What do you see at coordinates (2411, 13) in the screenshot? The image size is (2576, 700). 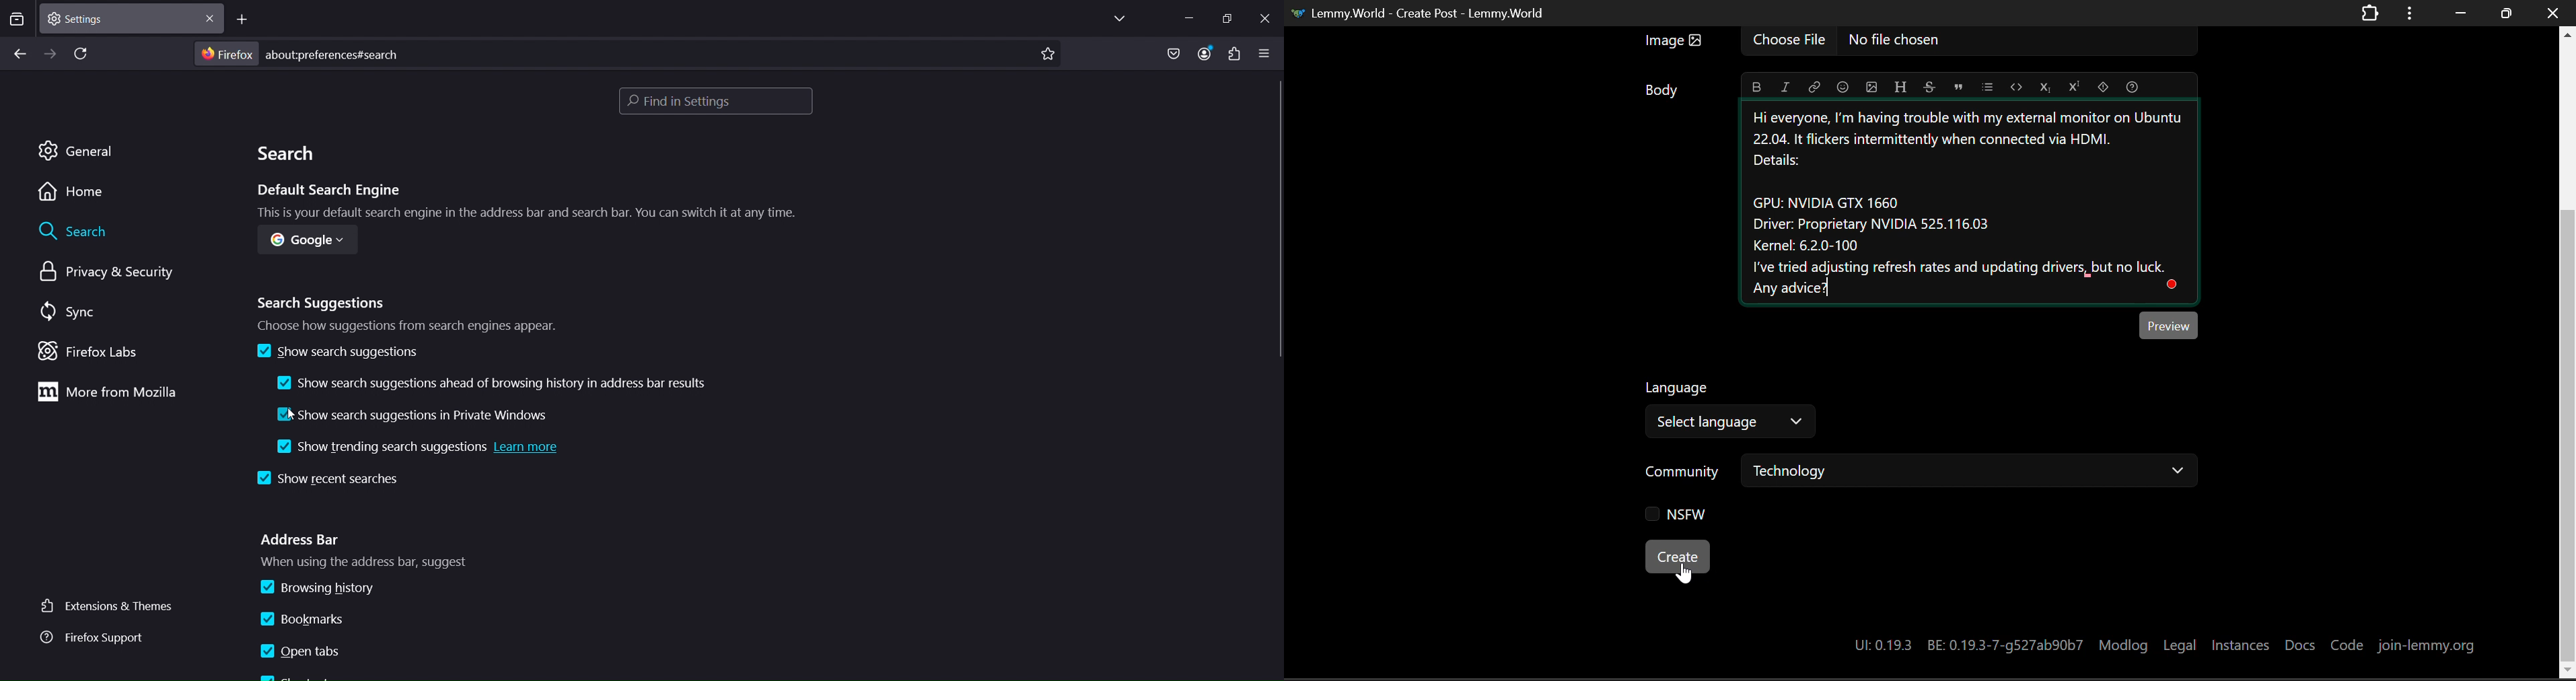 I see `Window Options` at bounding box center [2411, 13].